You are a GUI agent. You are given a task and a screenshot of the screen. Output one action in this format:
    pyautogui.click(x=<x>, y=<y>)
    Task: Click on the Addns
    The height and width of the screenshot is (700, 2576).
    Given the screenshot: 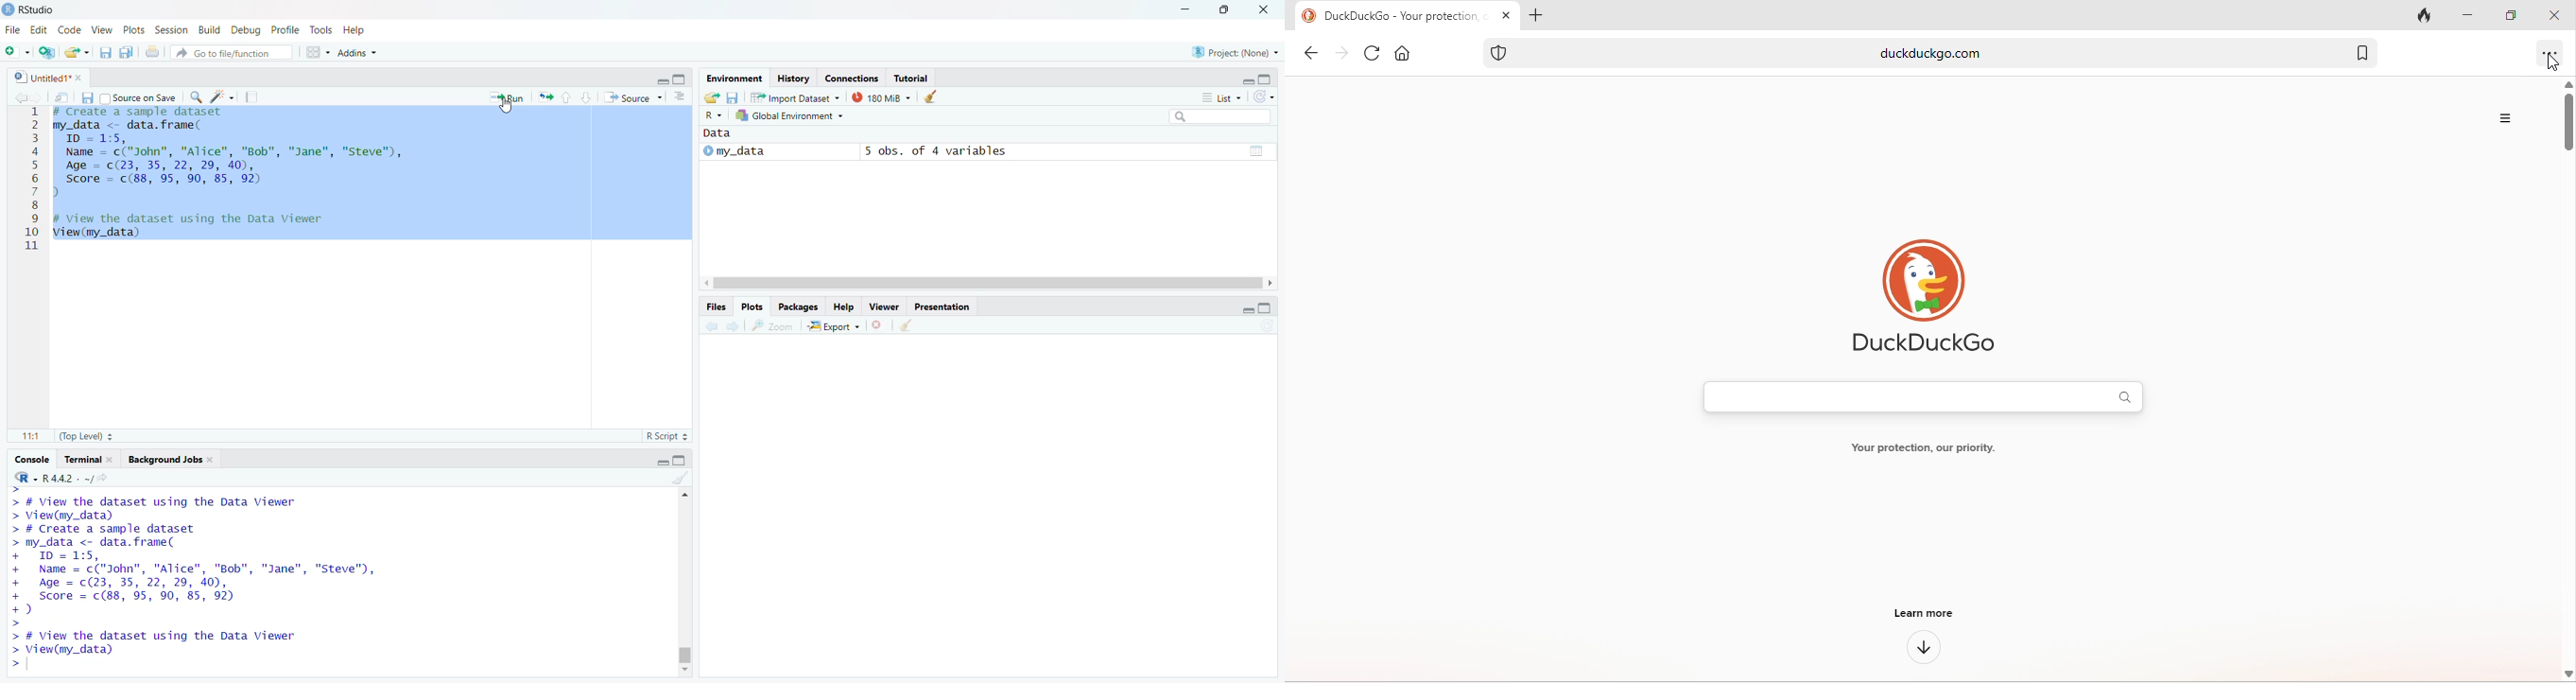 What is the action you would take?
    pyautogui.click(x=361, y=54)
    